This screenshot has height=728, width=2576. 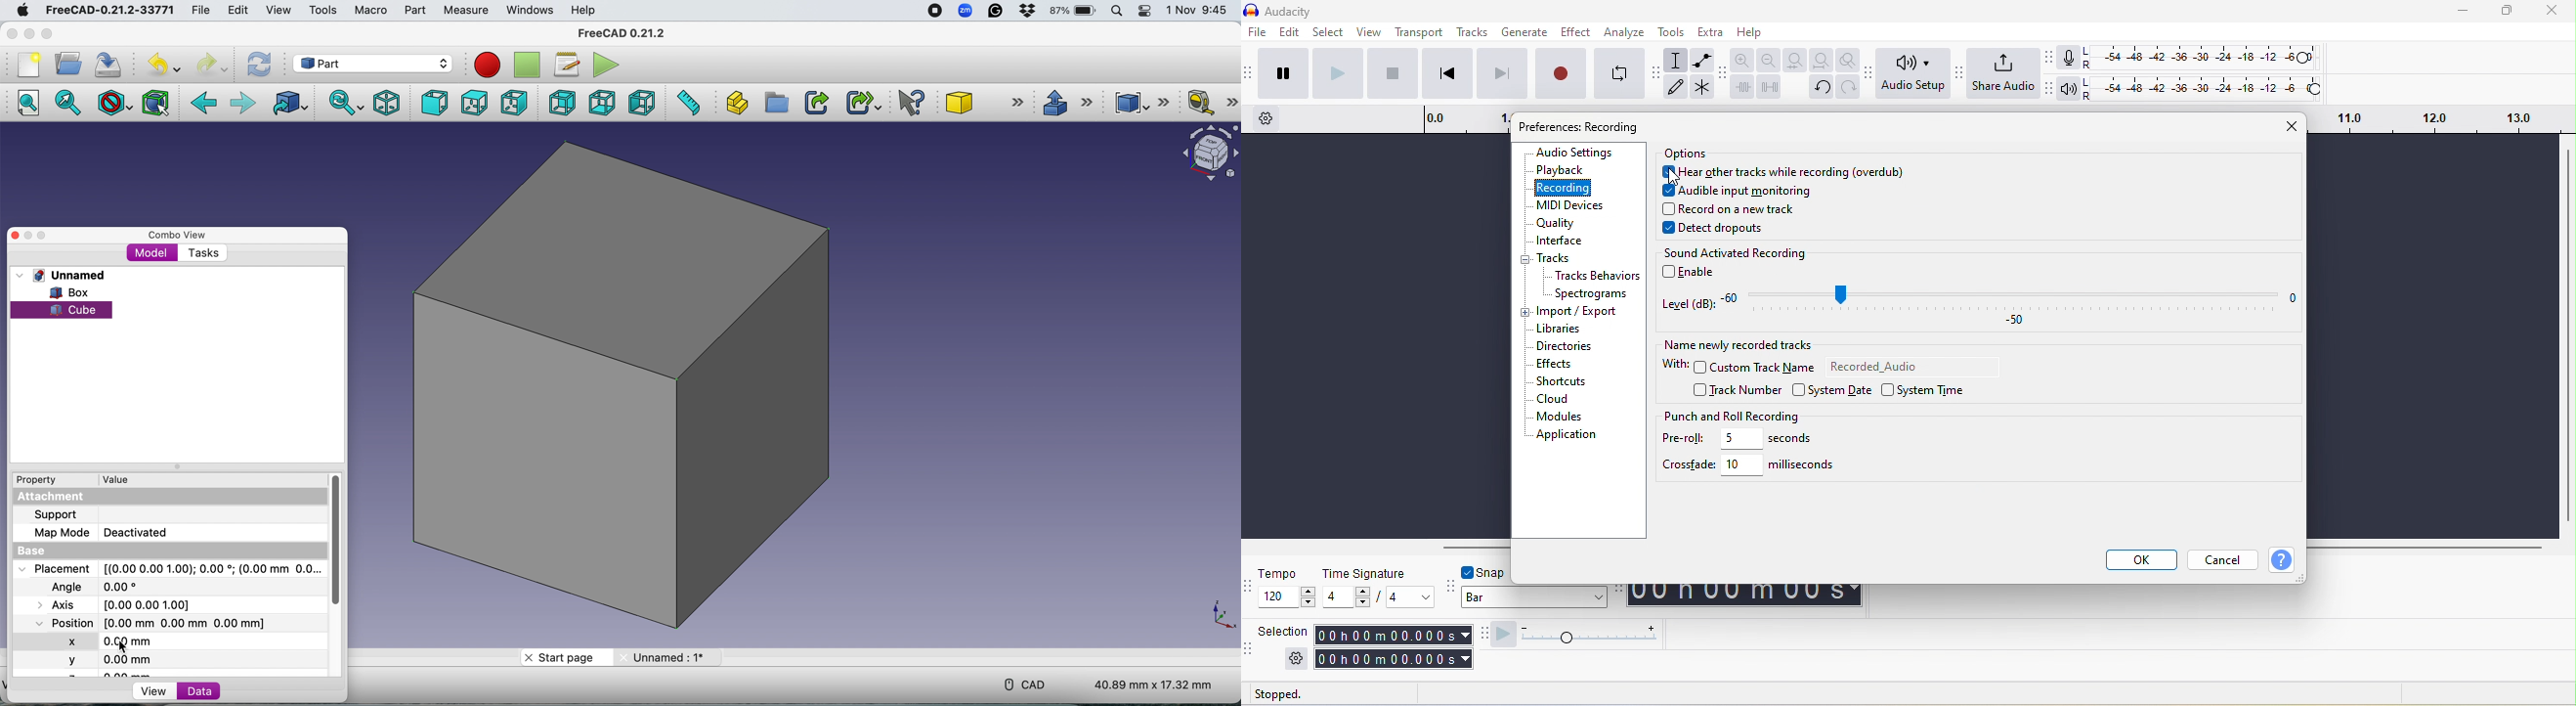 I want to click on playback level, so click(x=2203, y=89).